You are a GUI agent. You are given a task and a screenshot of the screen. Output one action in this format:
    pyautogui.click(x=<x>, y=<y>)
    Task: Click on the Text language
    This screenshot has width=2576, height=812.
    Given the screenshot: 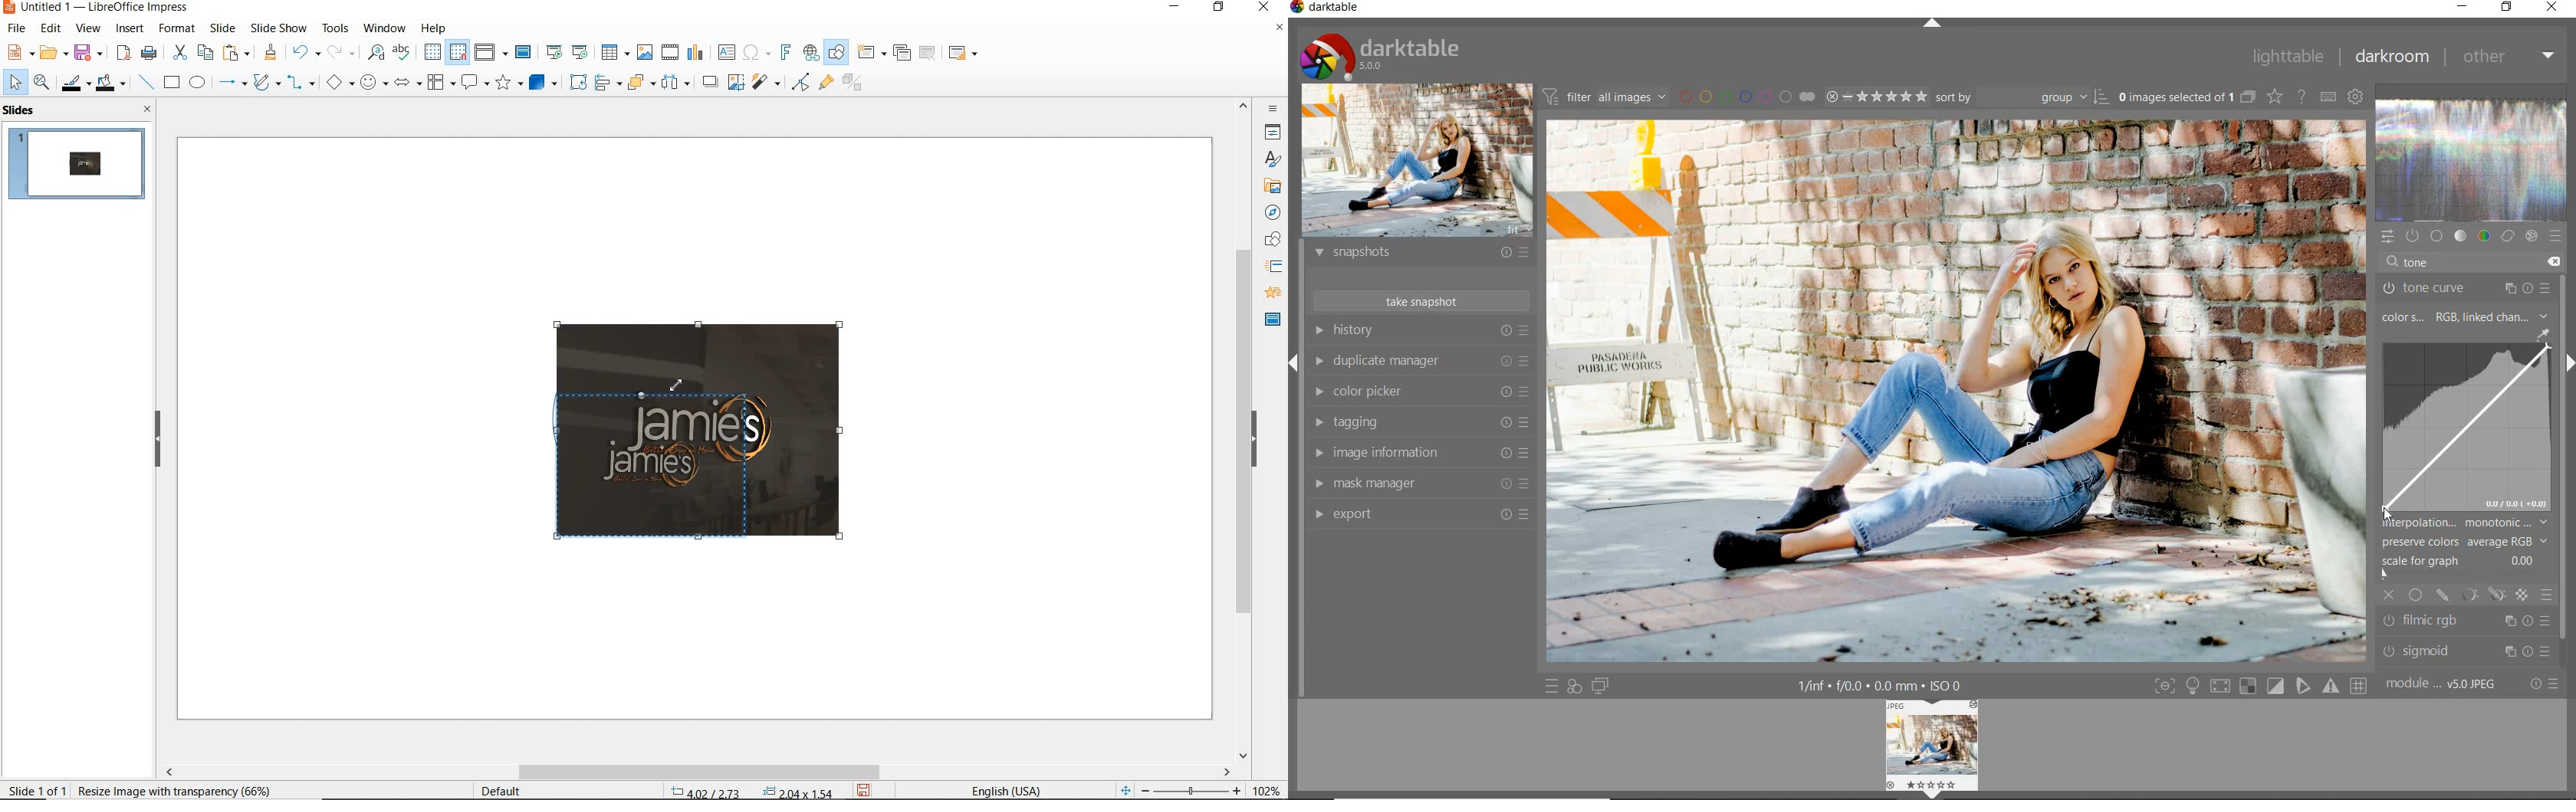 What is the action you would take?
    pyautogui.click(x=1004, y=789)
    